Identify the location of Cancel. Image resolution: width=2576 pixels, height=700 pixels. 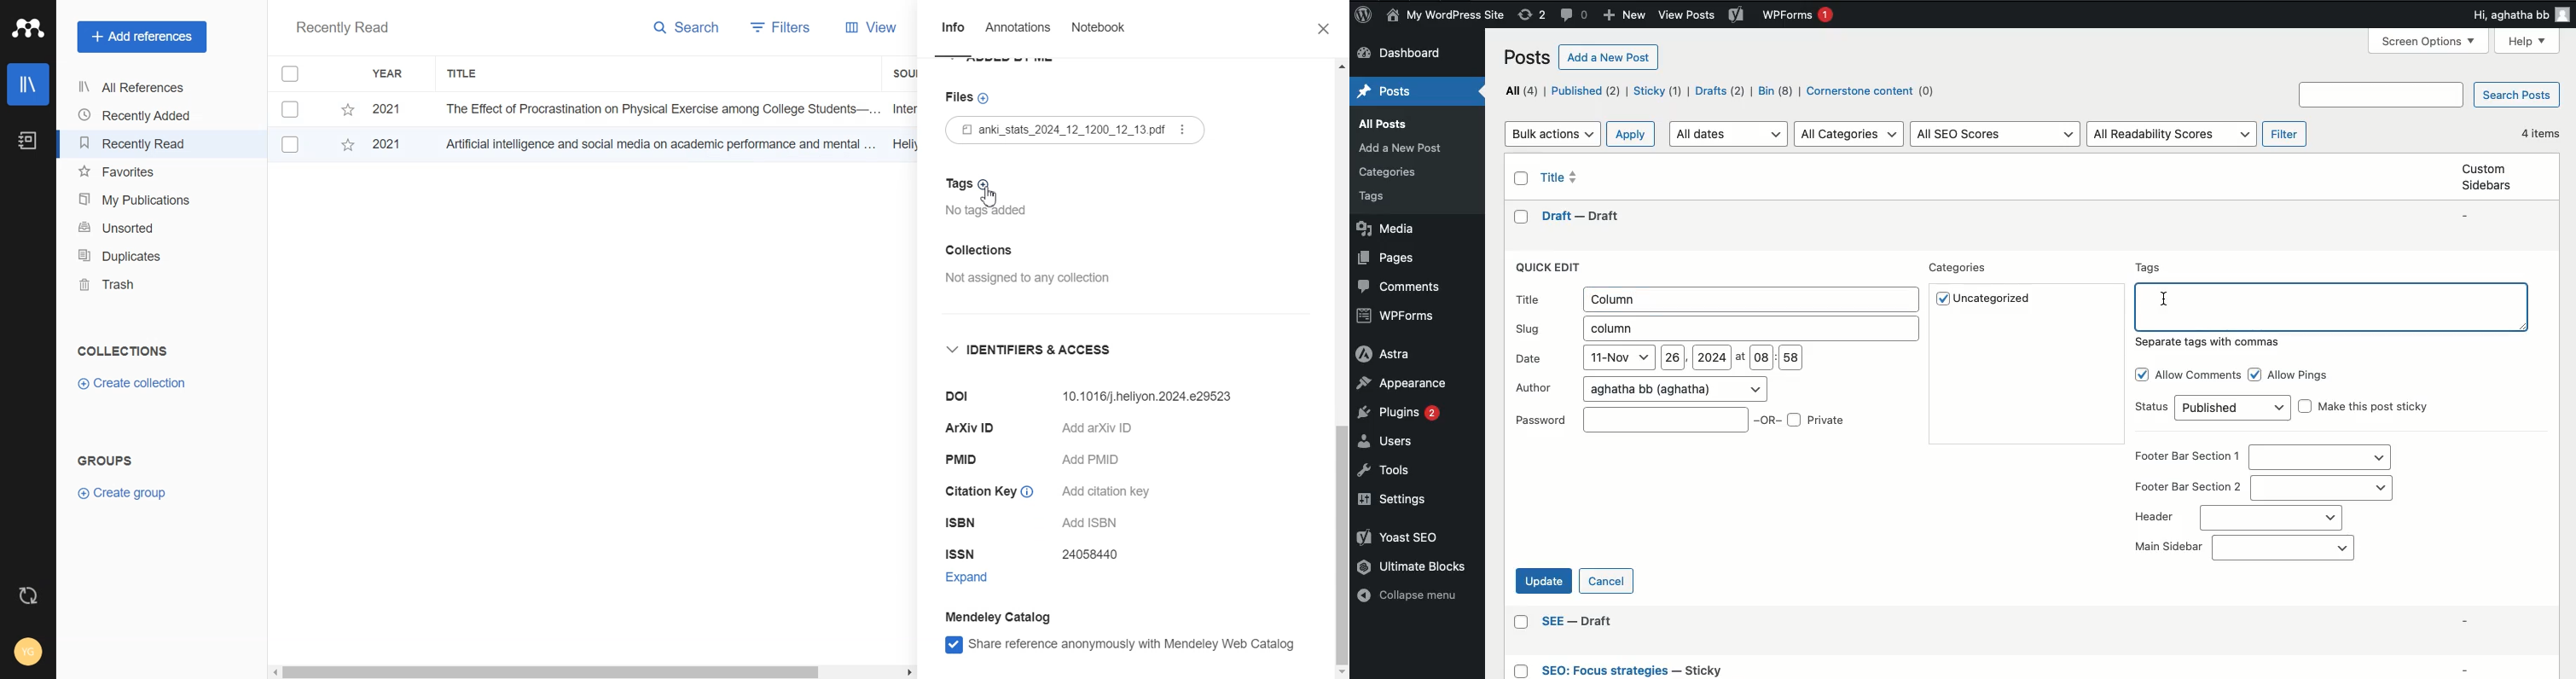
(1608, 580).